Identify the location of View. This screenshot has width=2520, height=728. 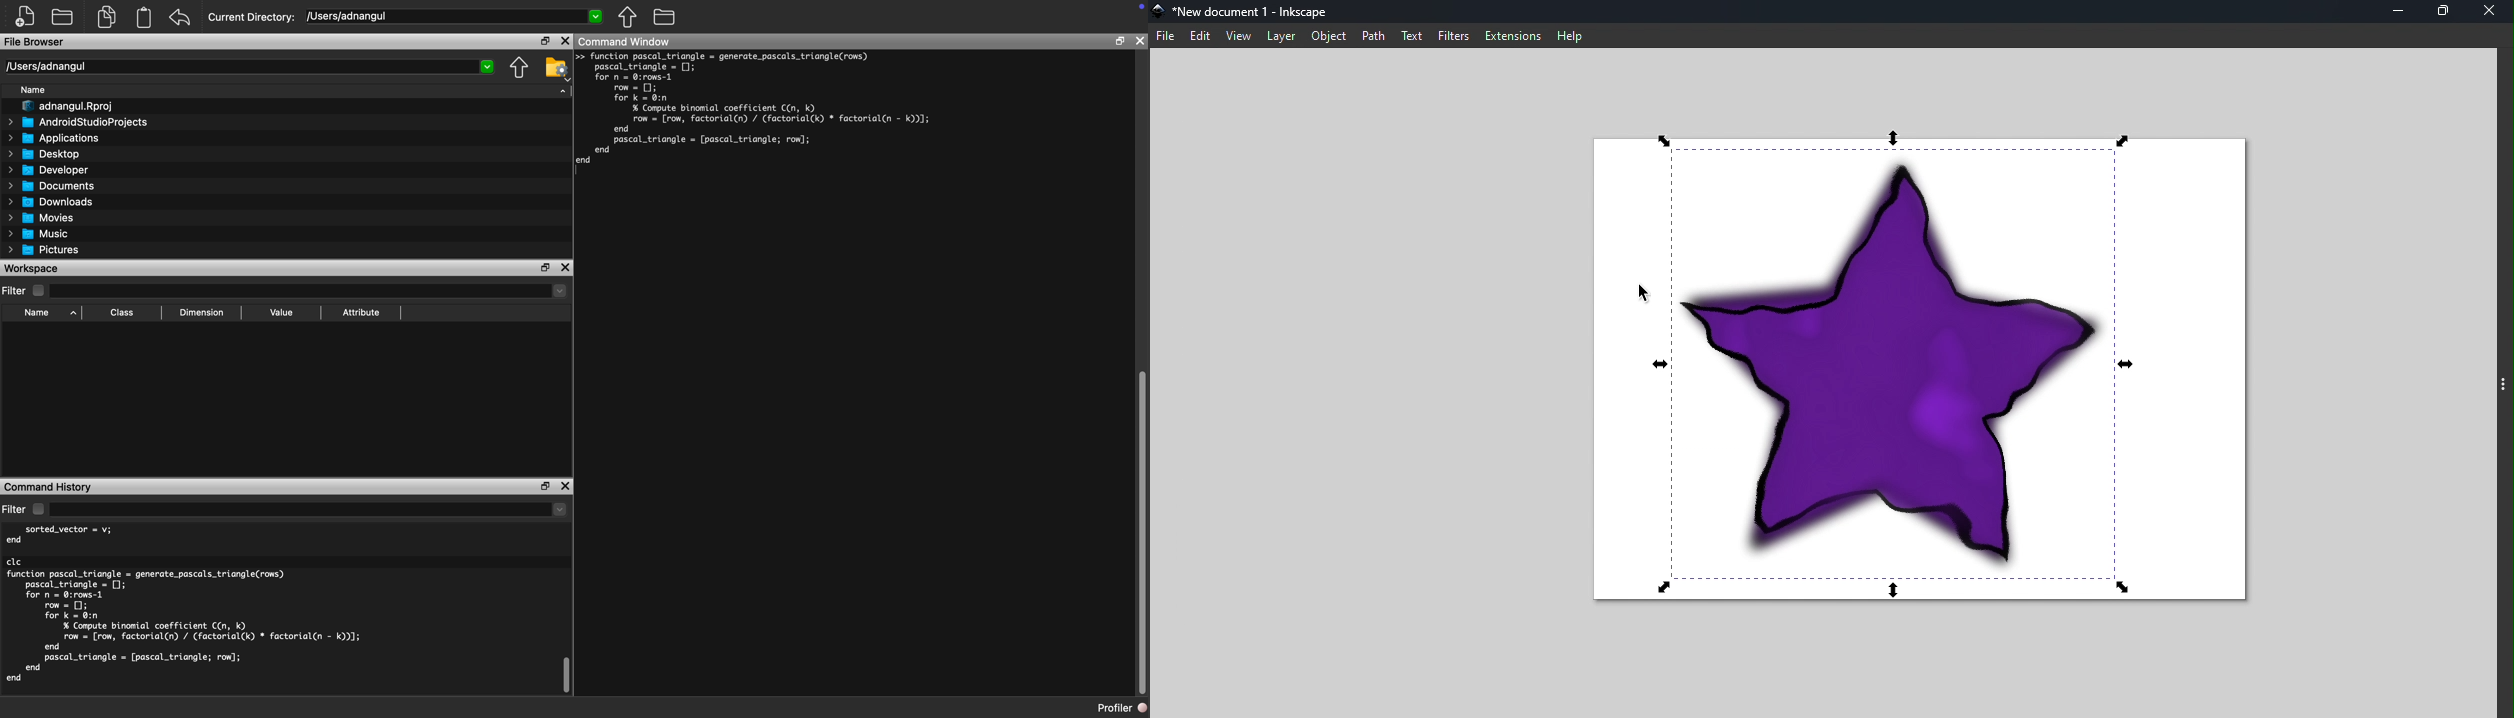
(1239, 37).